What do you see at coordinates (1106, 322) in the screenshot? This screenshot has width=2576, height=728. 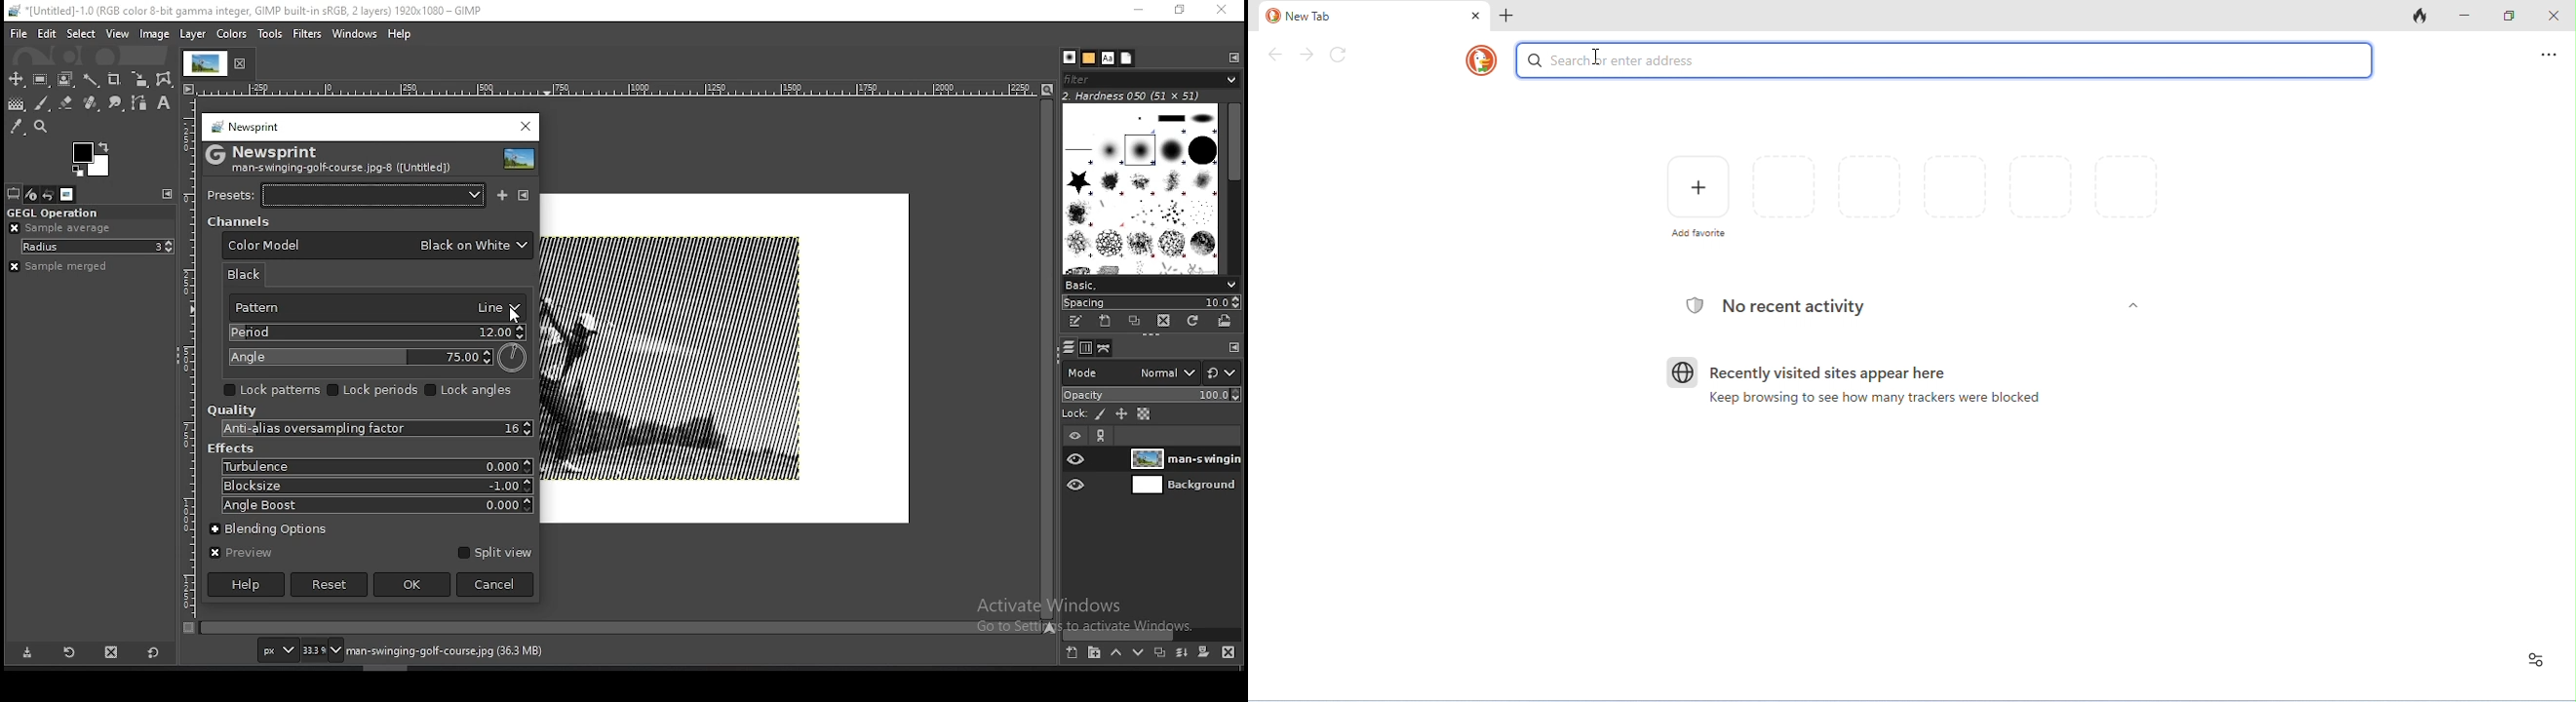 I see `create a new brush` at bounding box center [1106, 322].